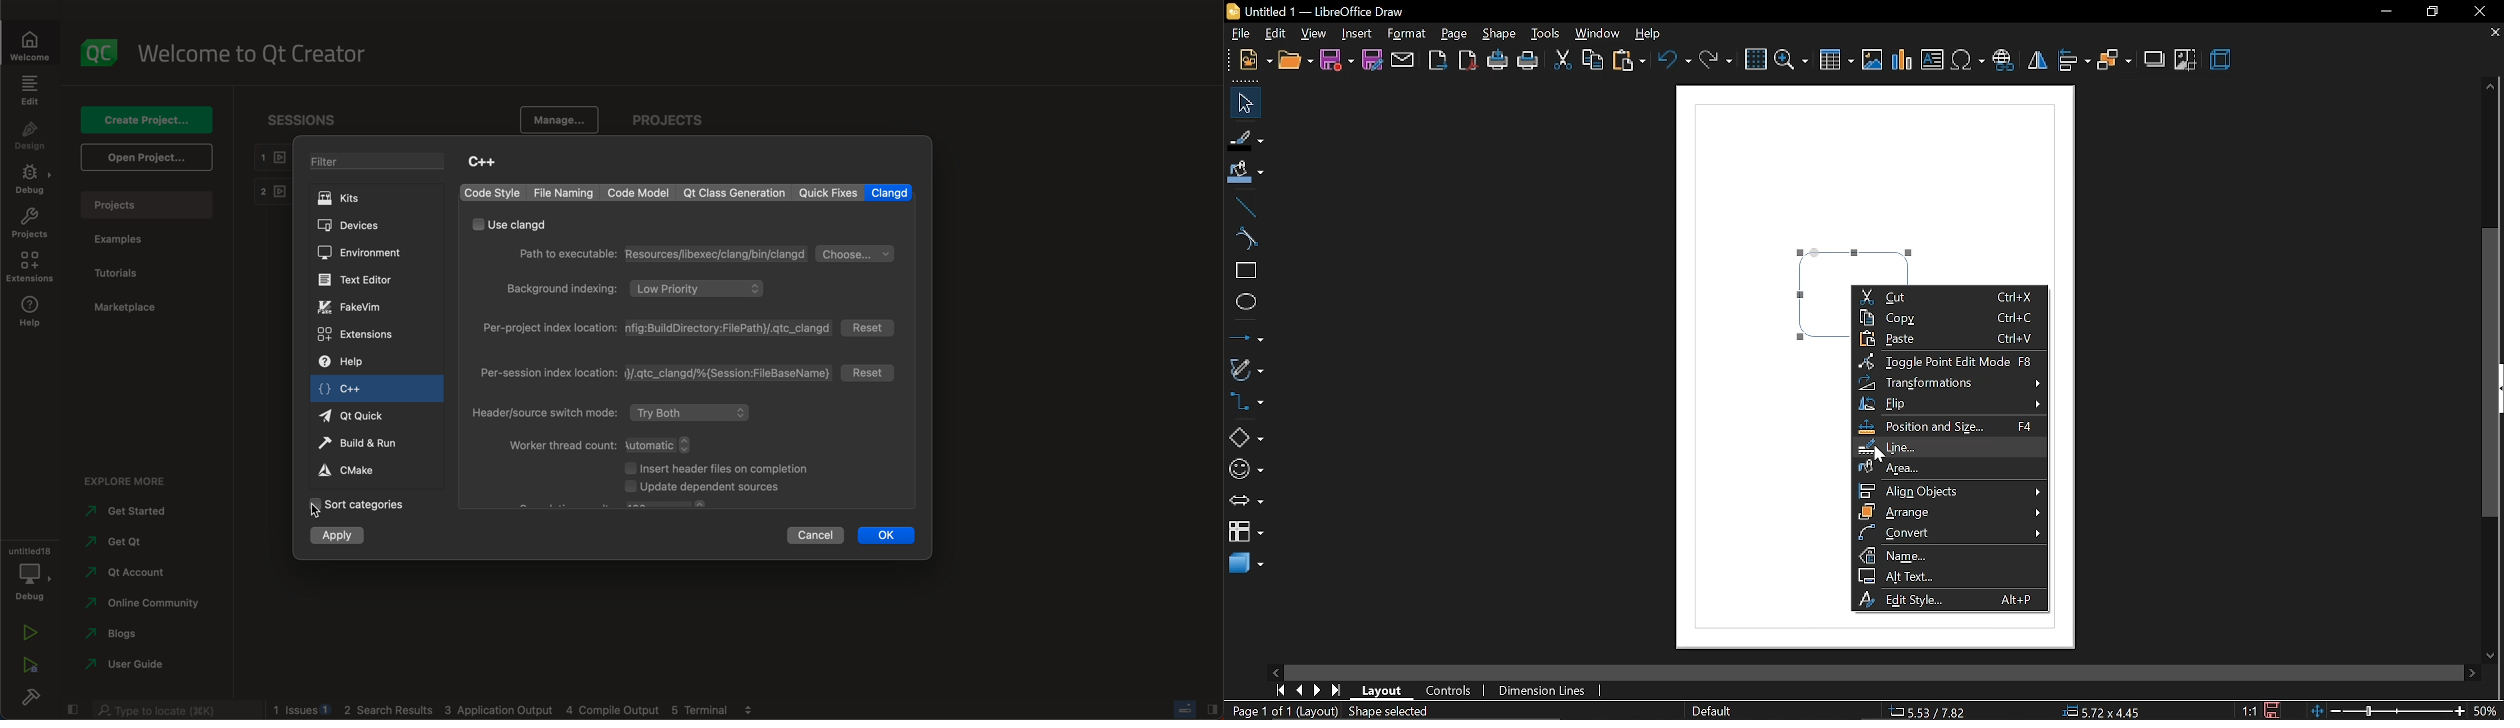  I want to click on page style, so click(1711, 709).